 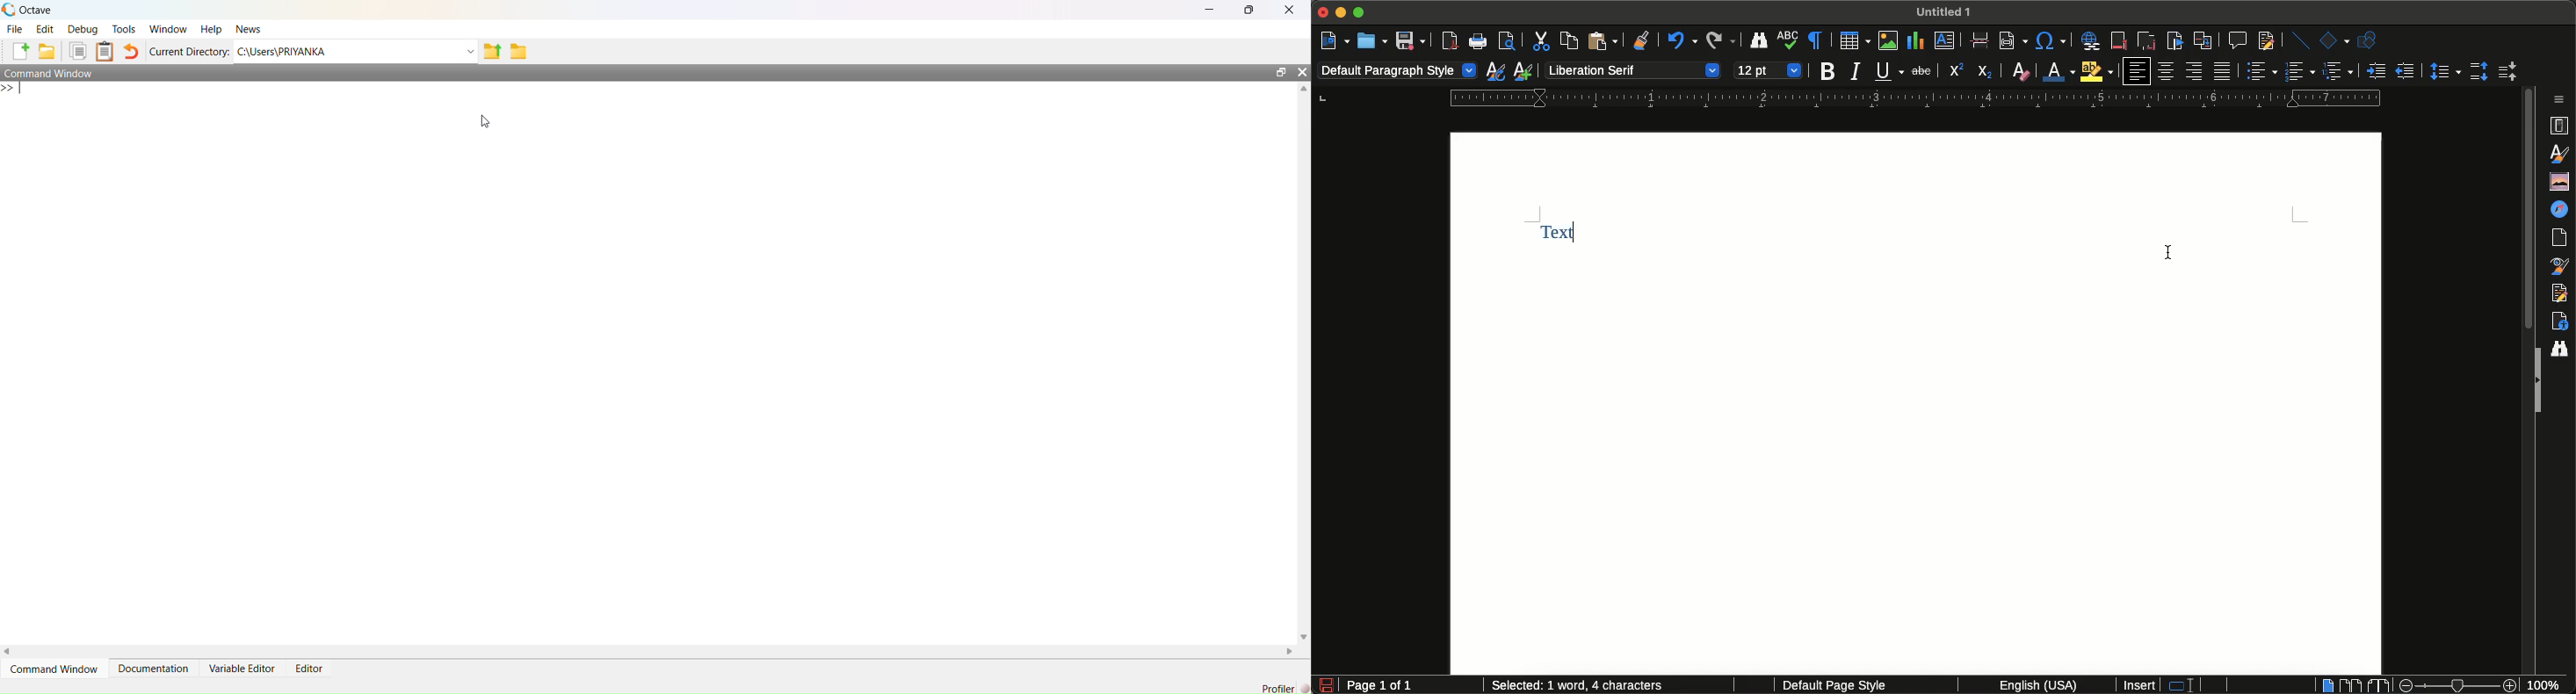 What do you see at coordinates (2090, 39) in the screenshot?
I see `Insert hyperlink` at bounding box center [2090, 39].